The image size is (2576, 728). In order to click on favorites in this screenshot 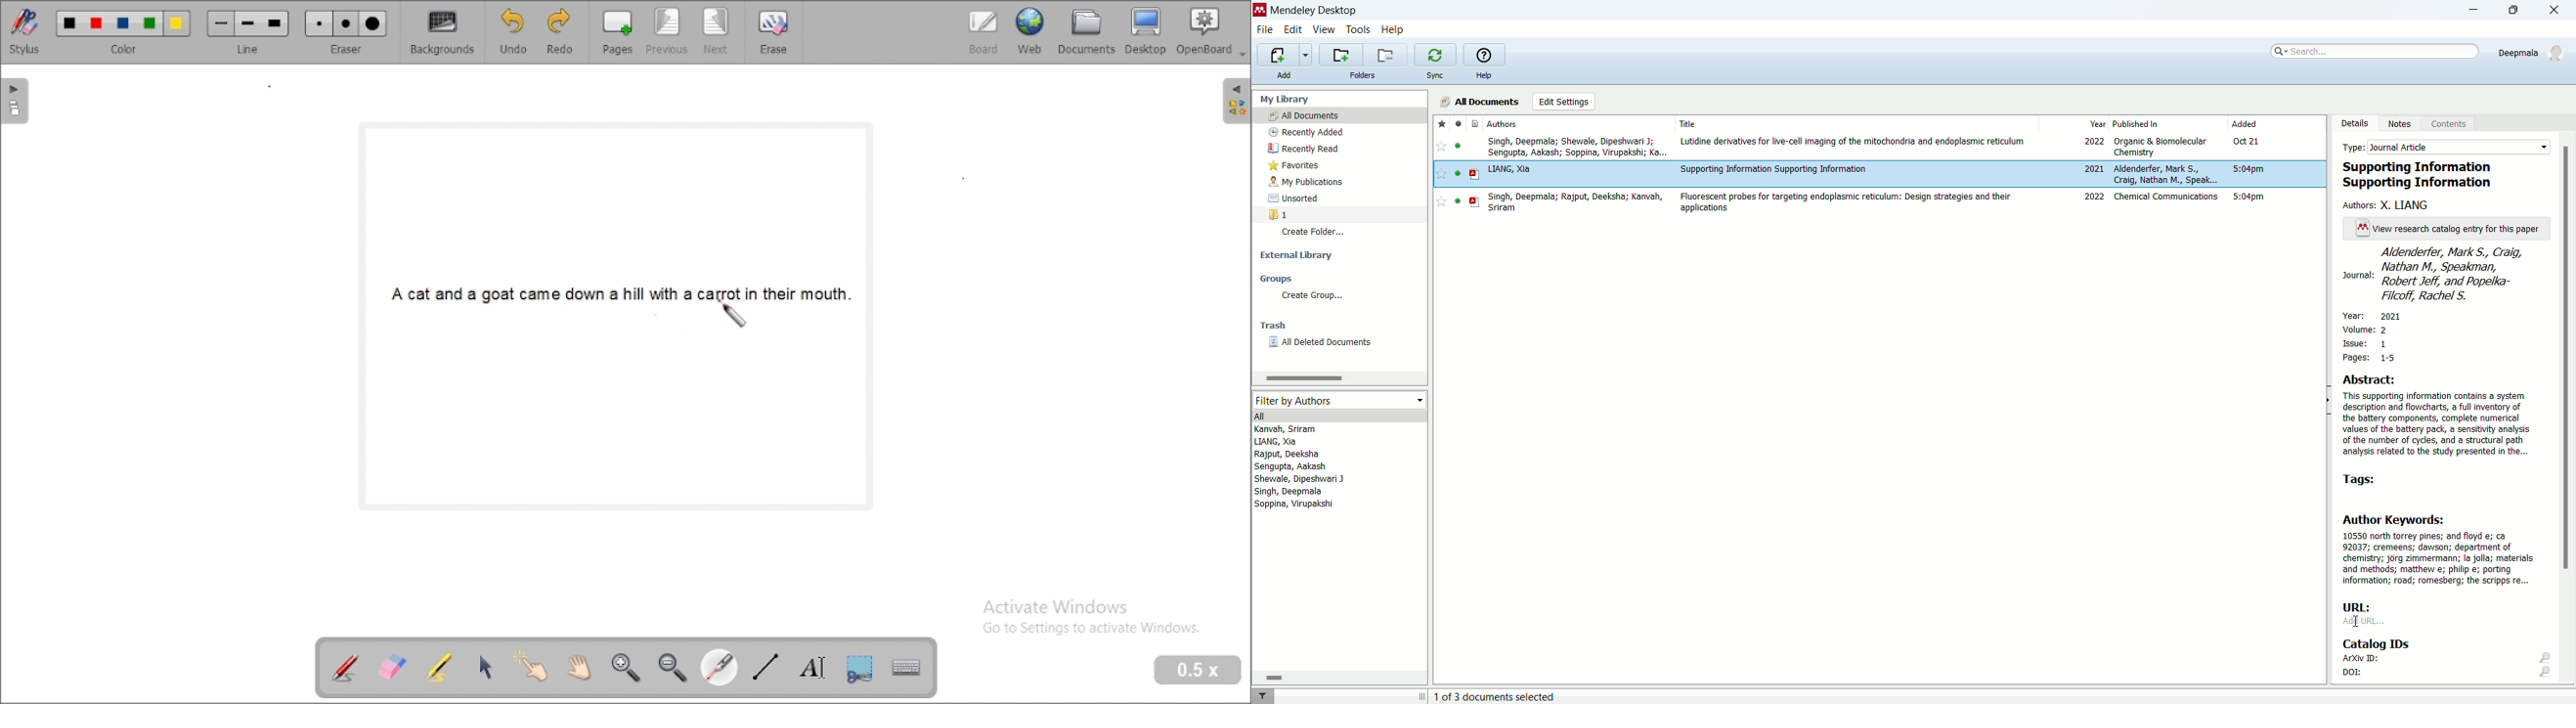, I will do `click(1299, 166)`.